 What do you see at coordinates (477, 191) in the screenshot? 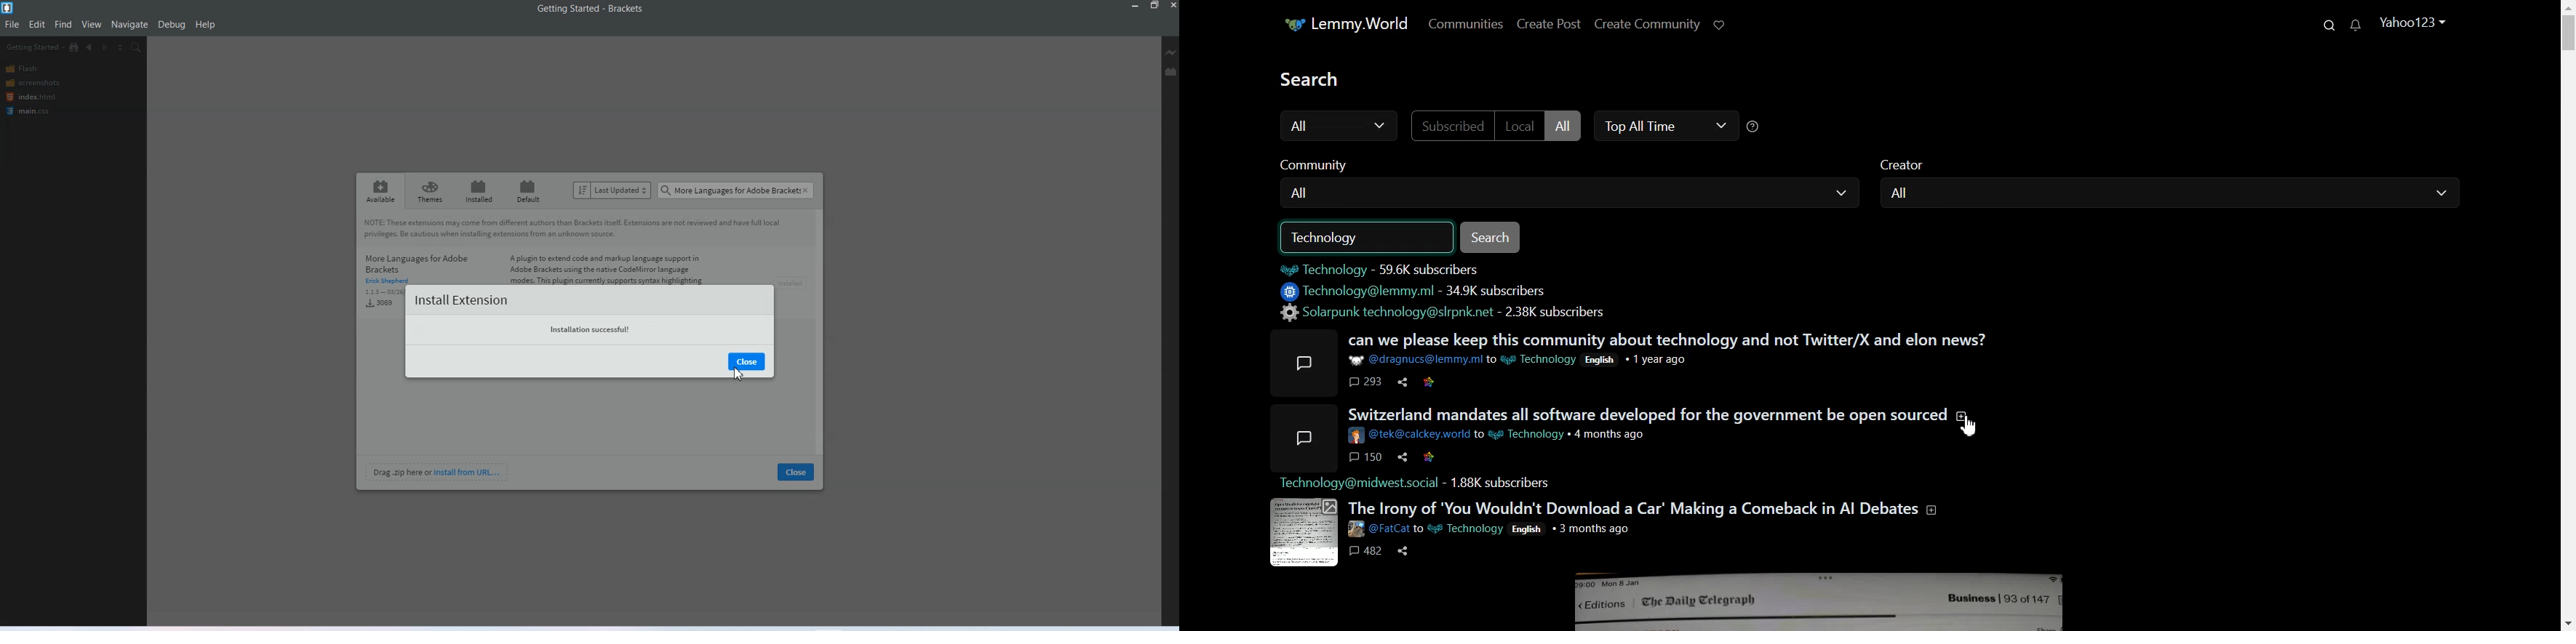
I see `Installed` at bounding box center [477, 191].